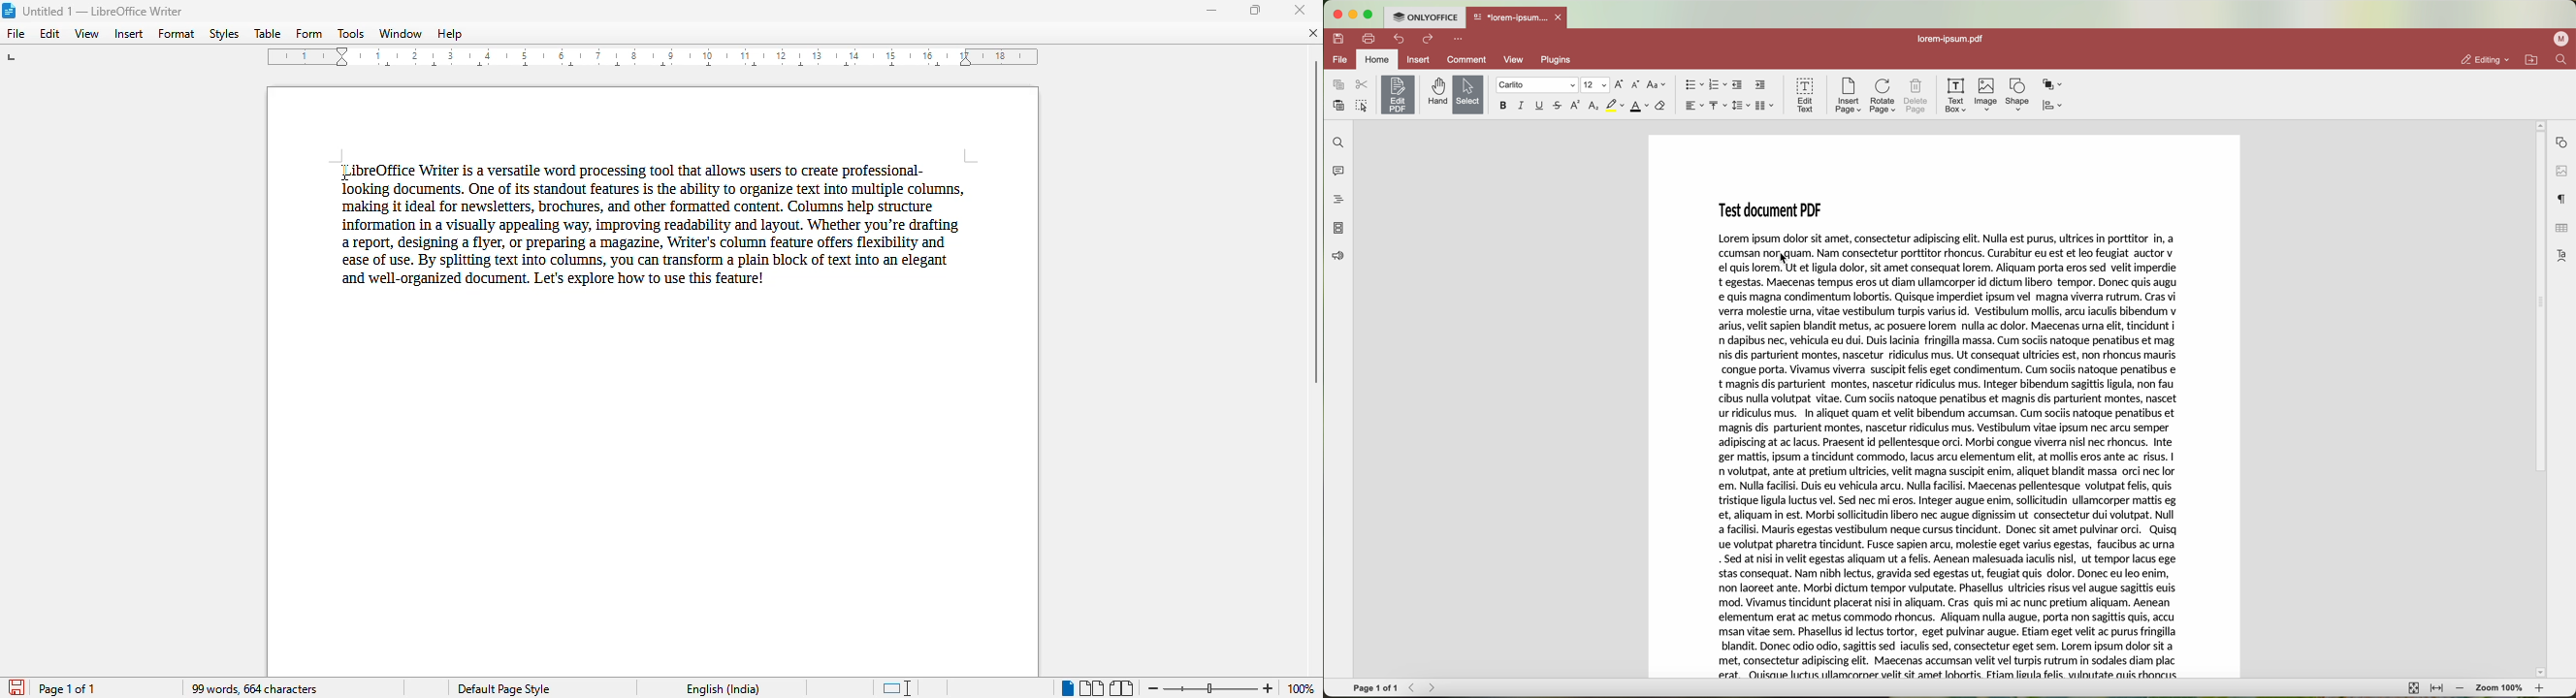 Image resolution: width=2576 pixels, height=700 pixels. Describe the element at coordinates (15, 33) in the screenshot. I see `file` at that location.